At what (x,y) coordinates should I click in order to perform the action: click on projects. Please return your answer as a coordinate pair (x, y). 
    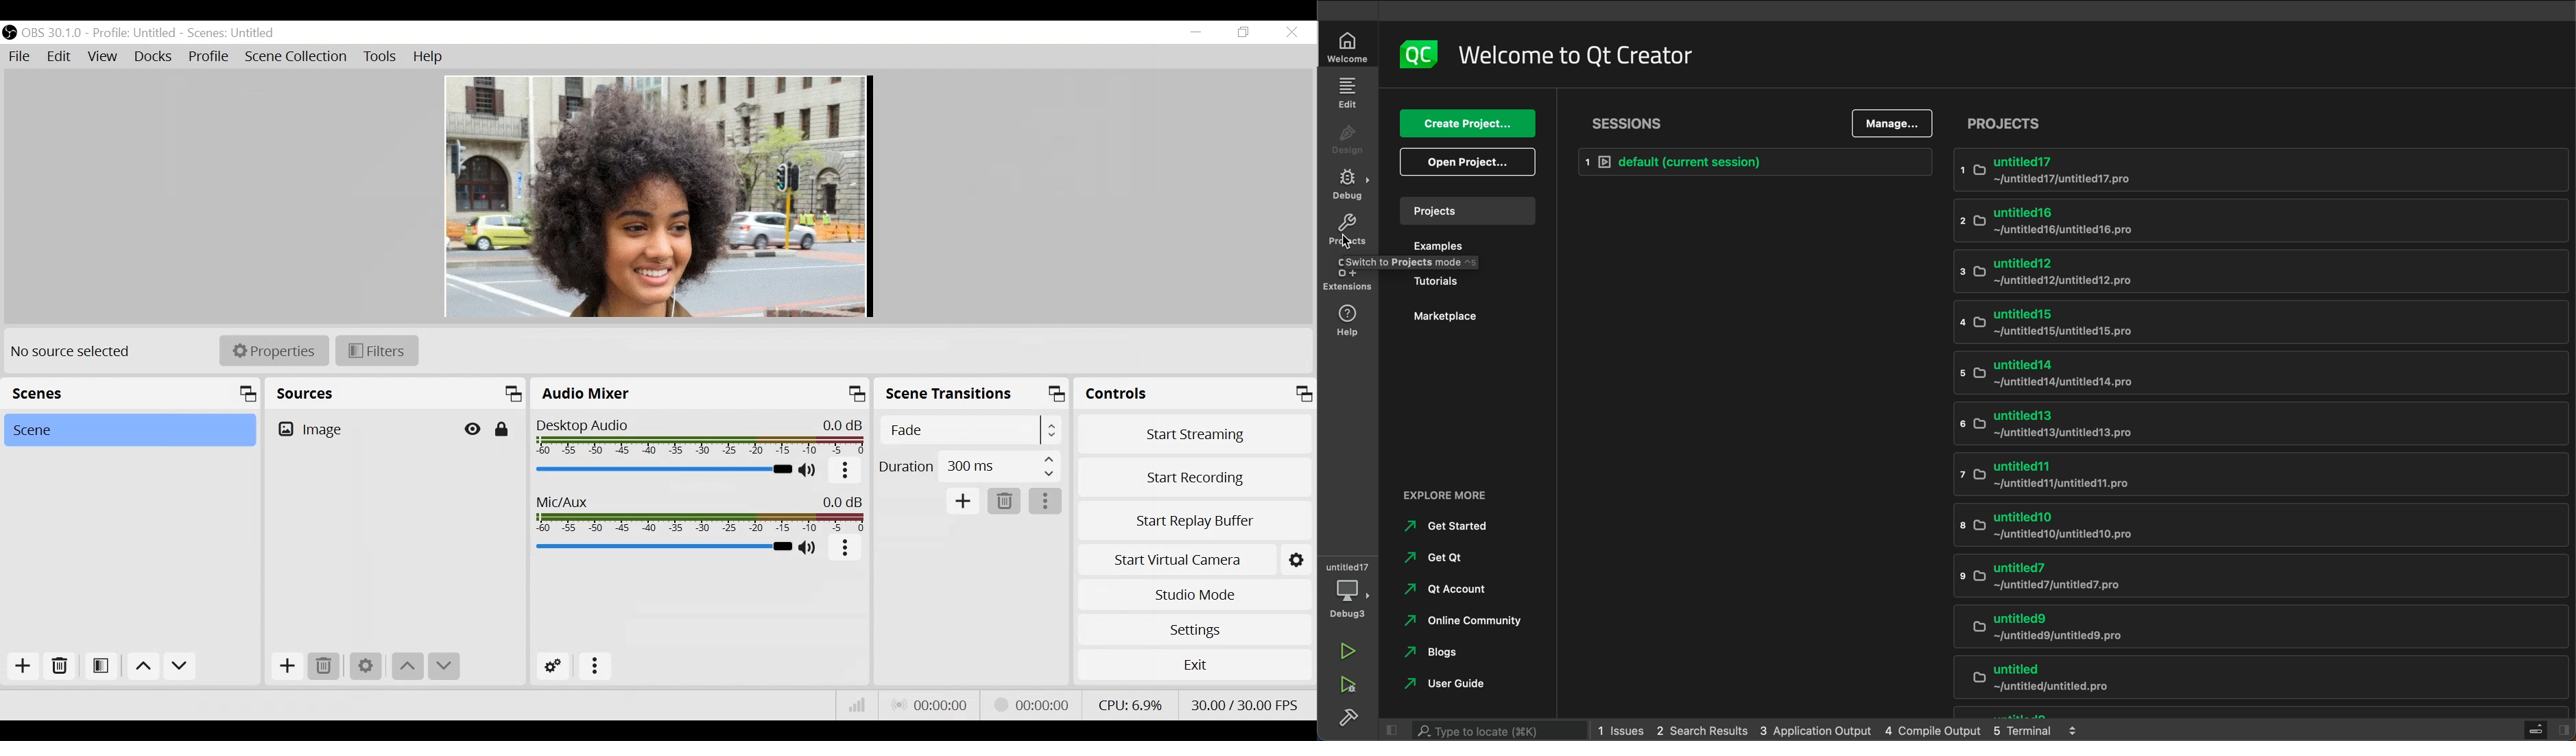
    Looking at the image, I should click on (1466, 209).